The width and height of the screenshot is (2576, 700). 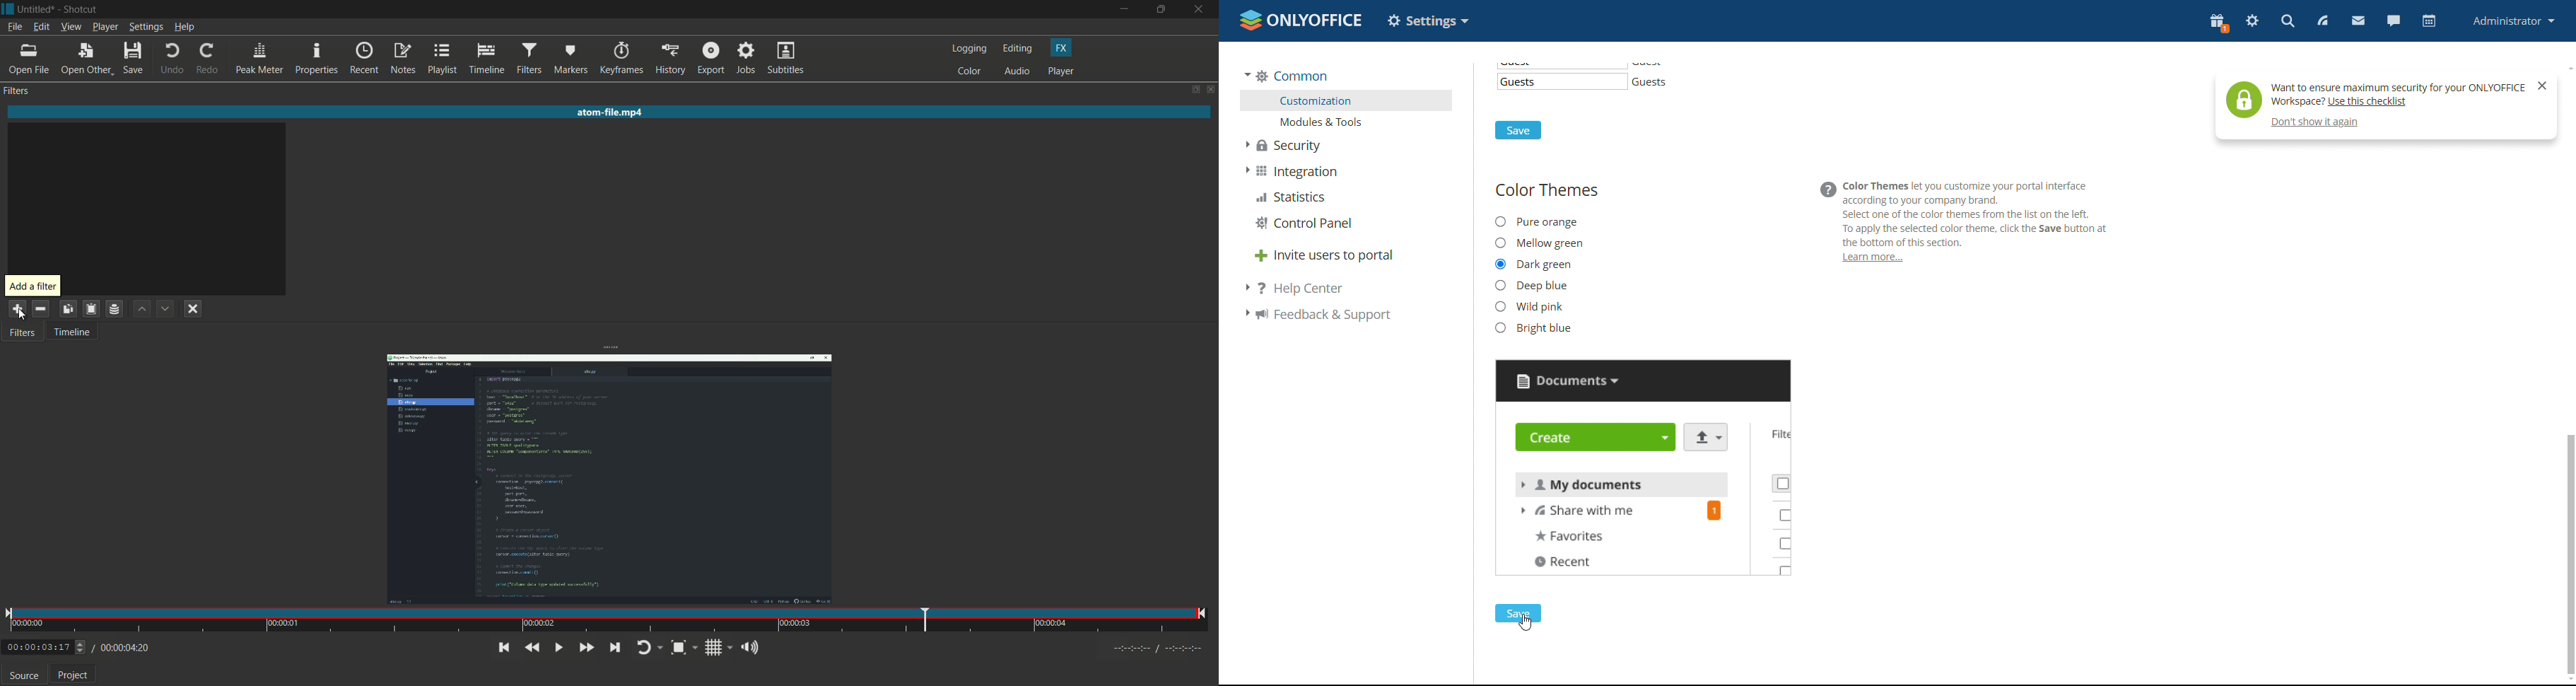 I want to click on 0:00:03:17 (current time), so click(x=44, y=645).